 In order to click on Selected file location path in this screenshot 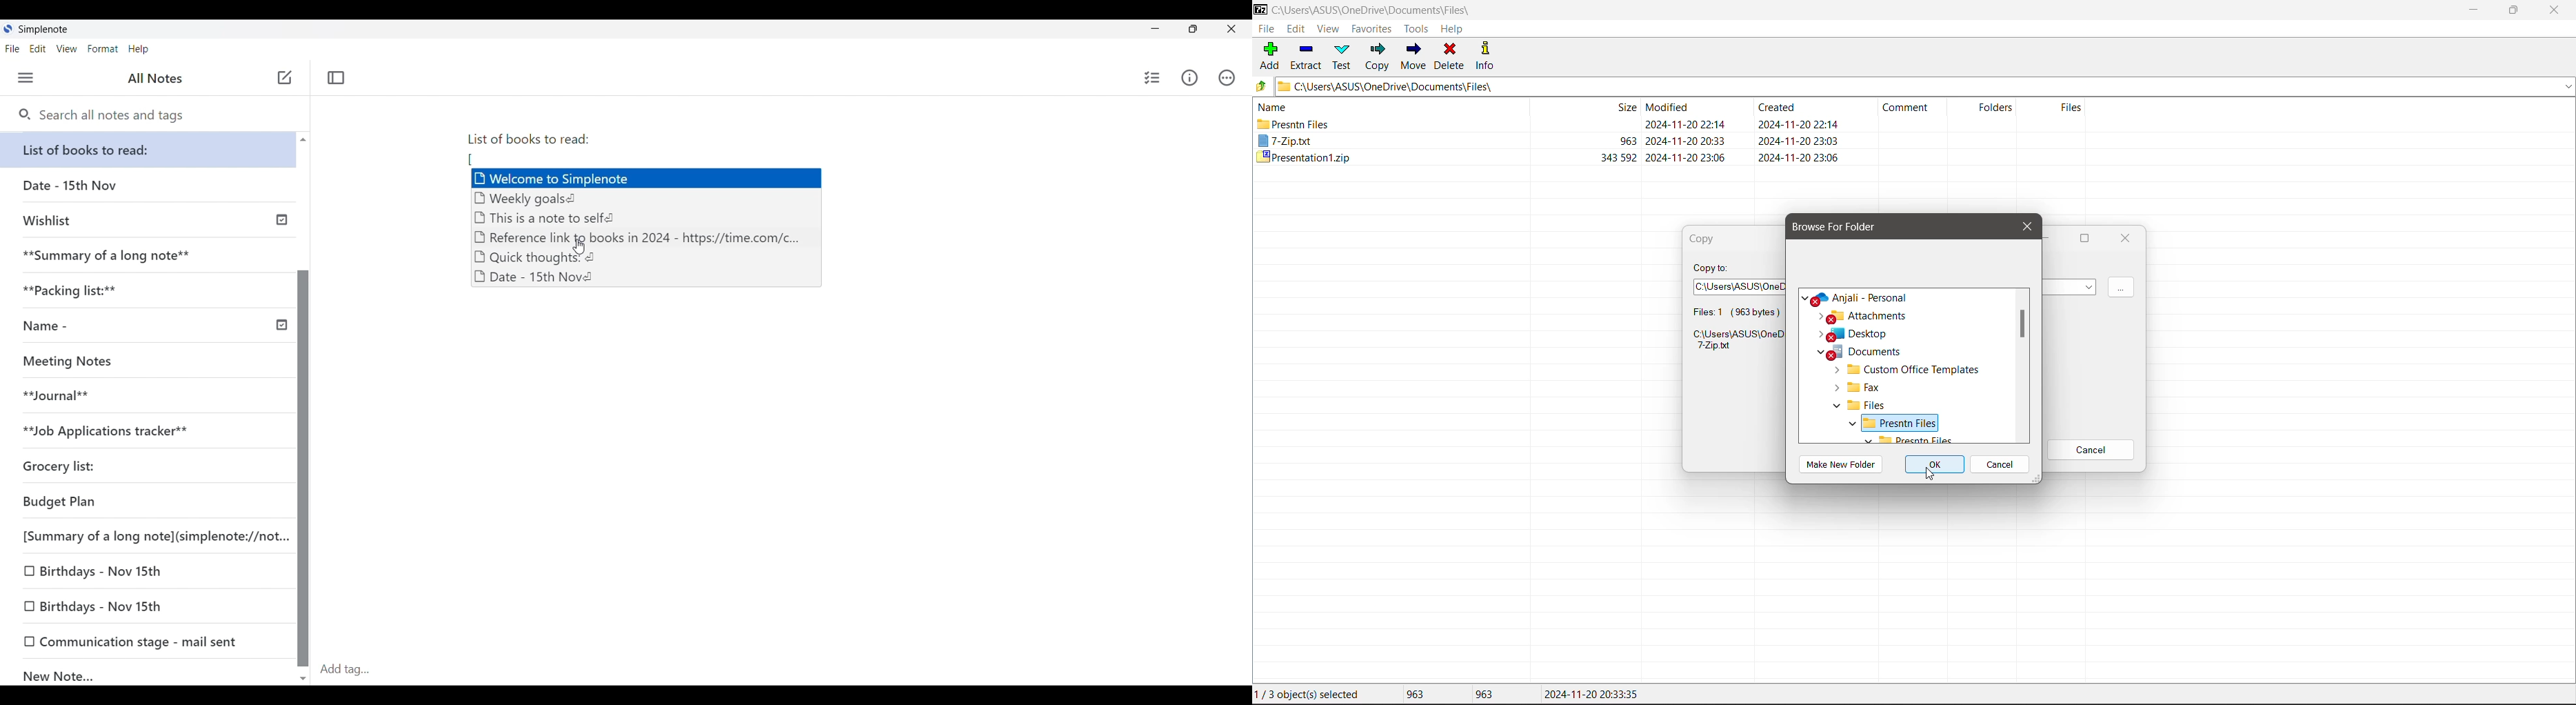, I will do `click(1734, 342)`.